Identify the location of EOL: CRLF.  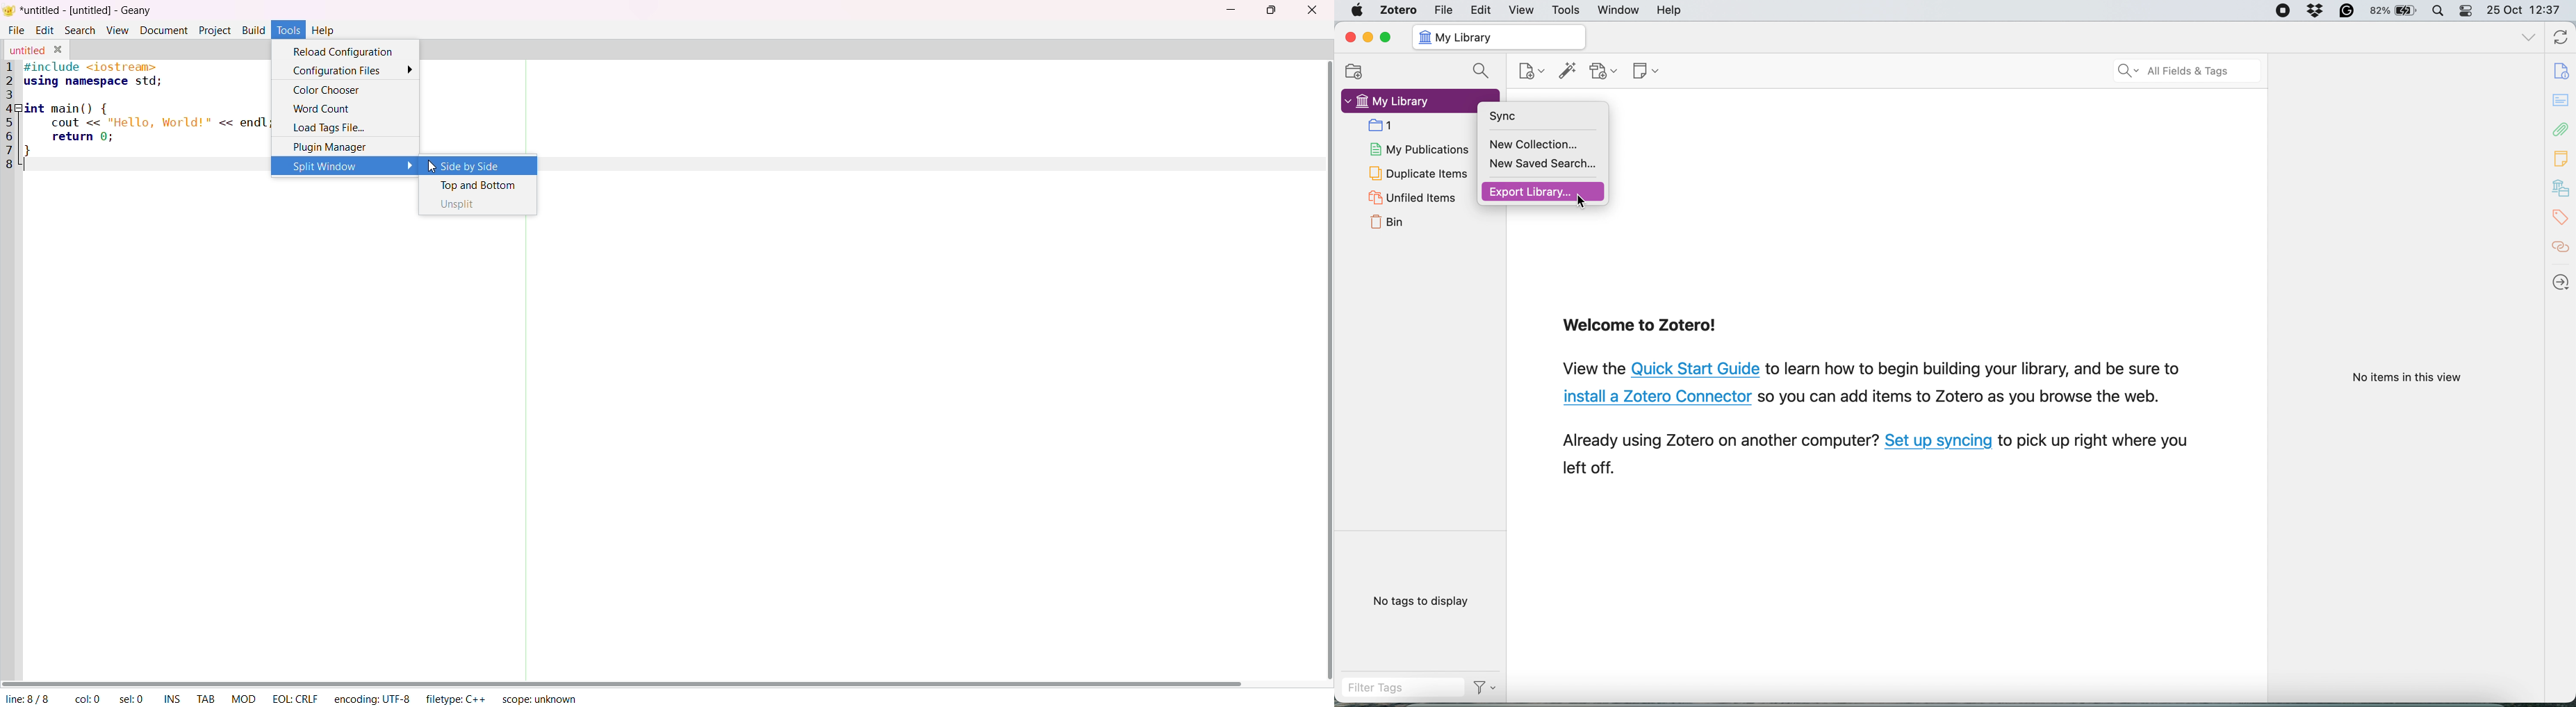
(293, 699).